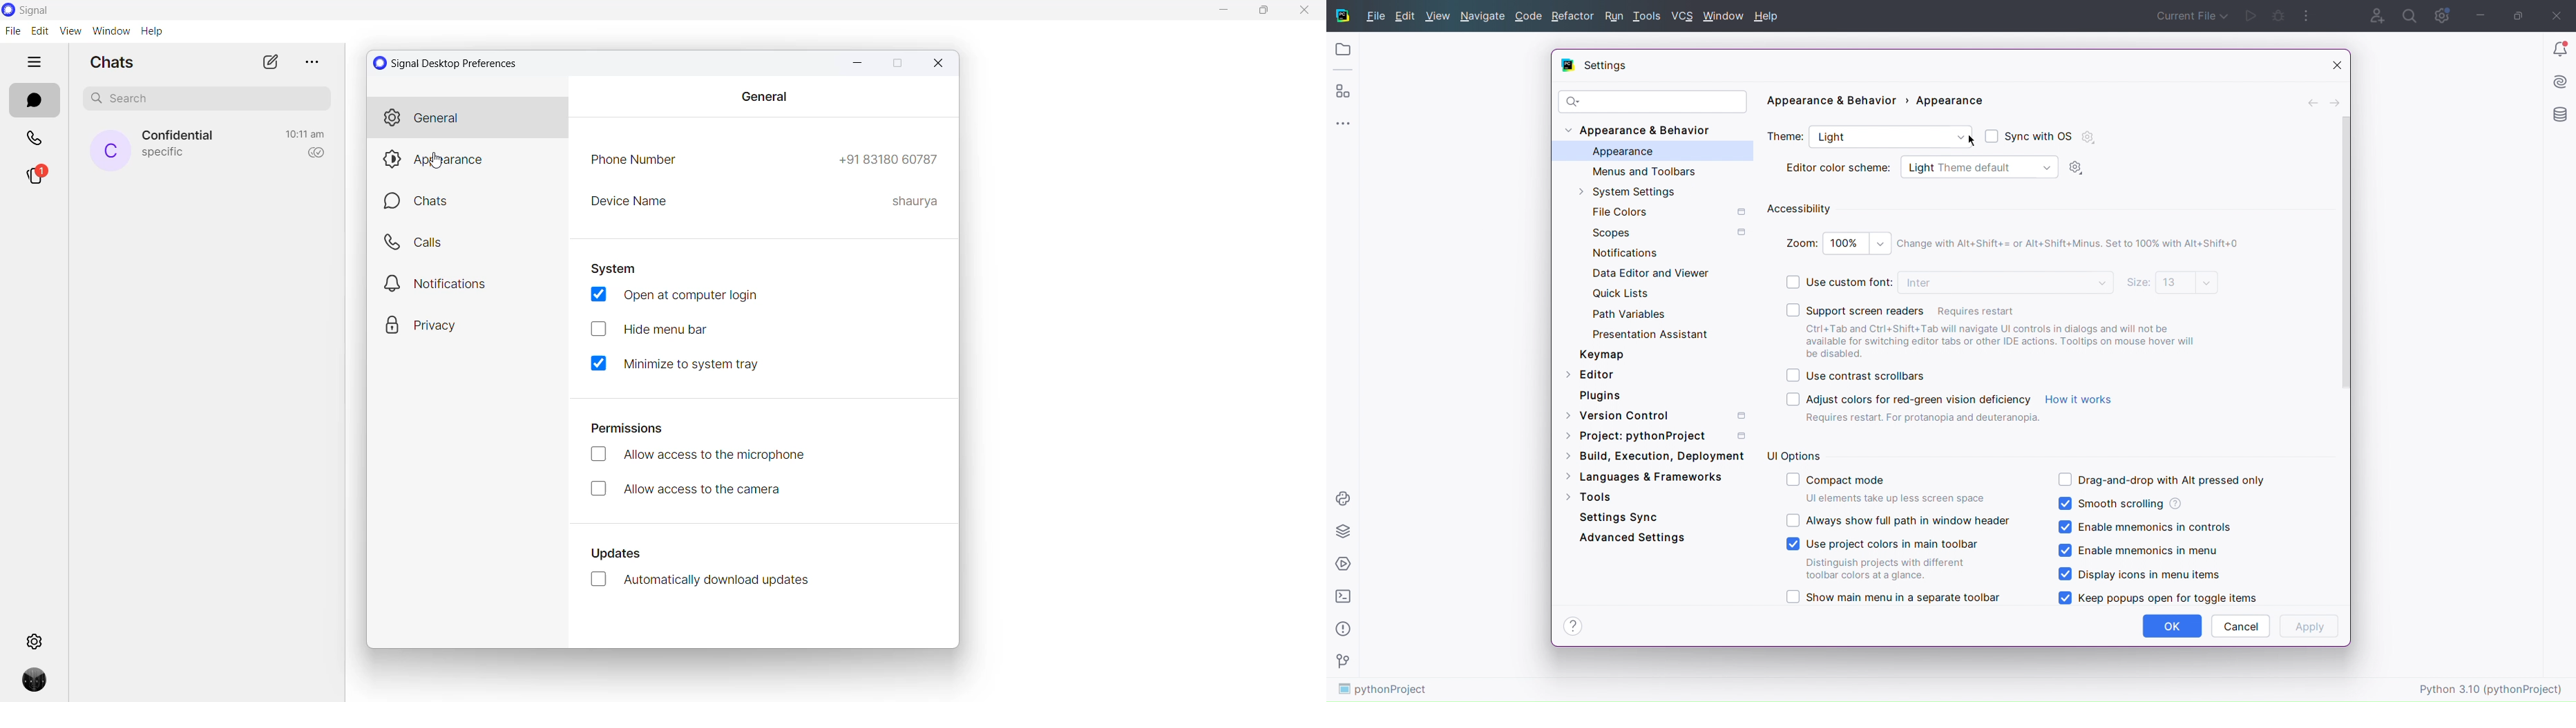  Describe the element at coordinates (1770, 16) in the screenshot. I see `Help` at that location.